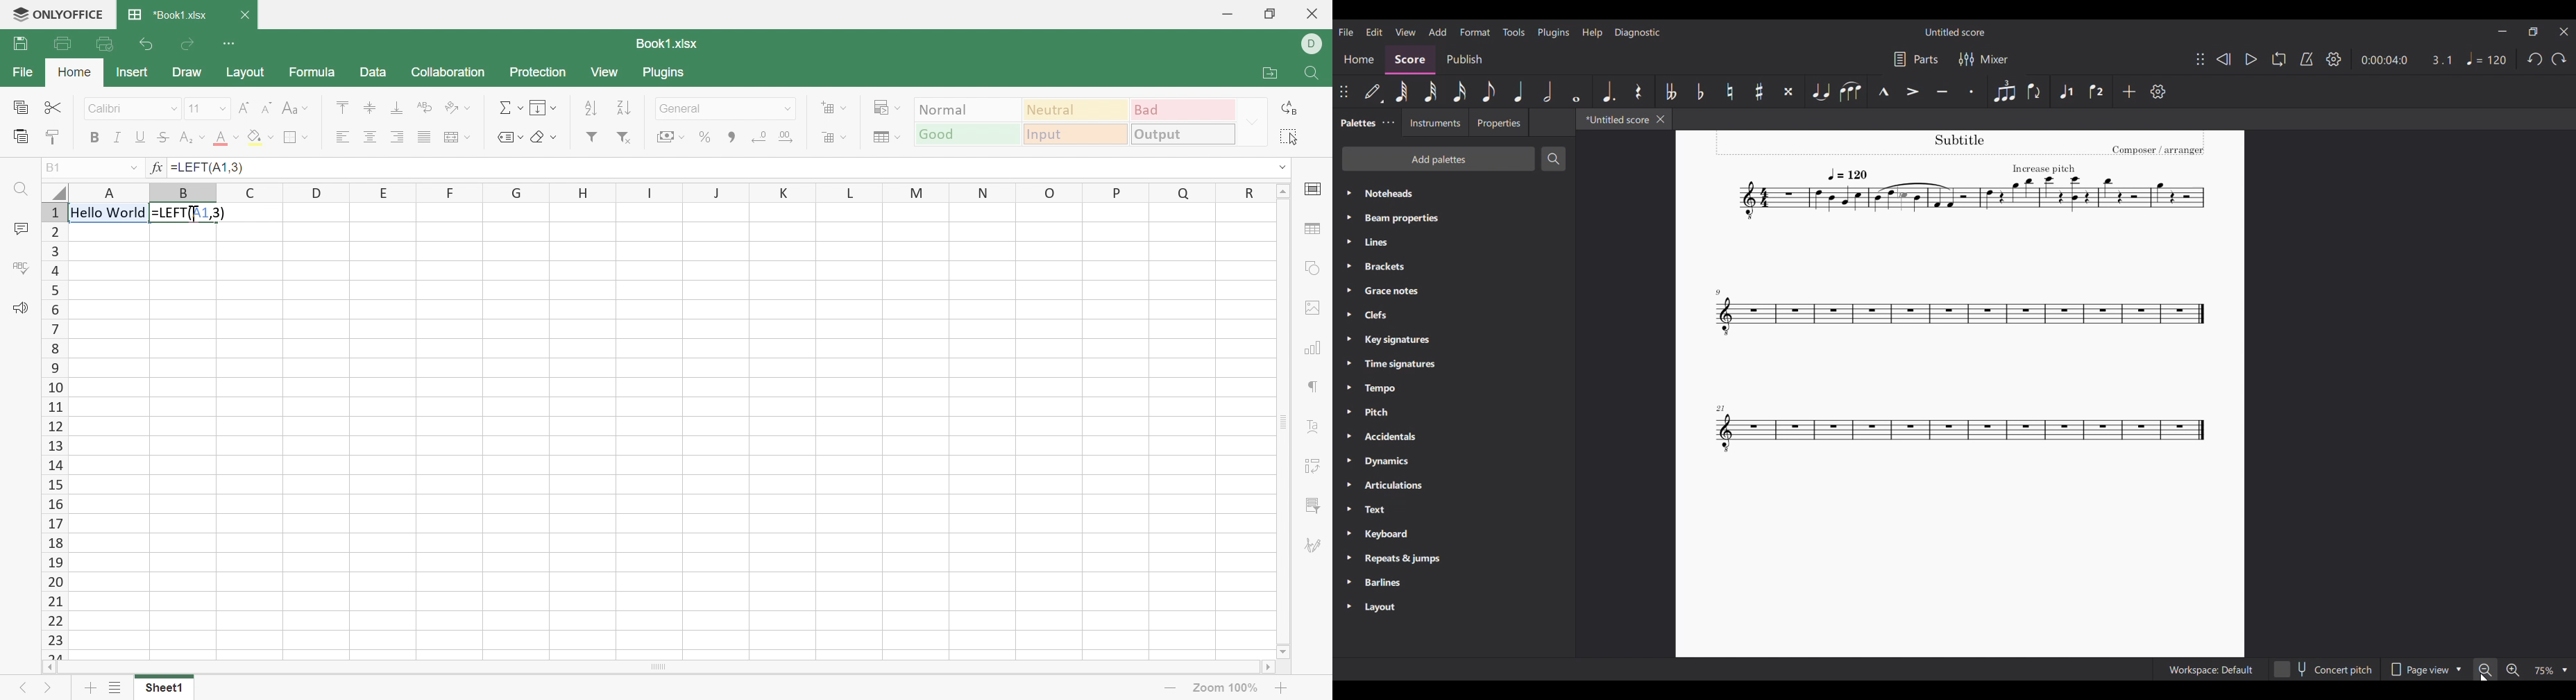 The height and width of the screenshot is (700, 2576). What do you see at coordinates (1489, 91) in the screenshot?
I see `8th note` at bounding box center [1489, 91].